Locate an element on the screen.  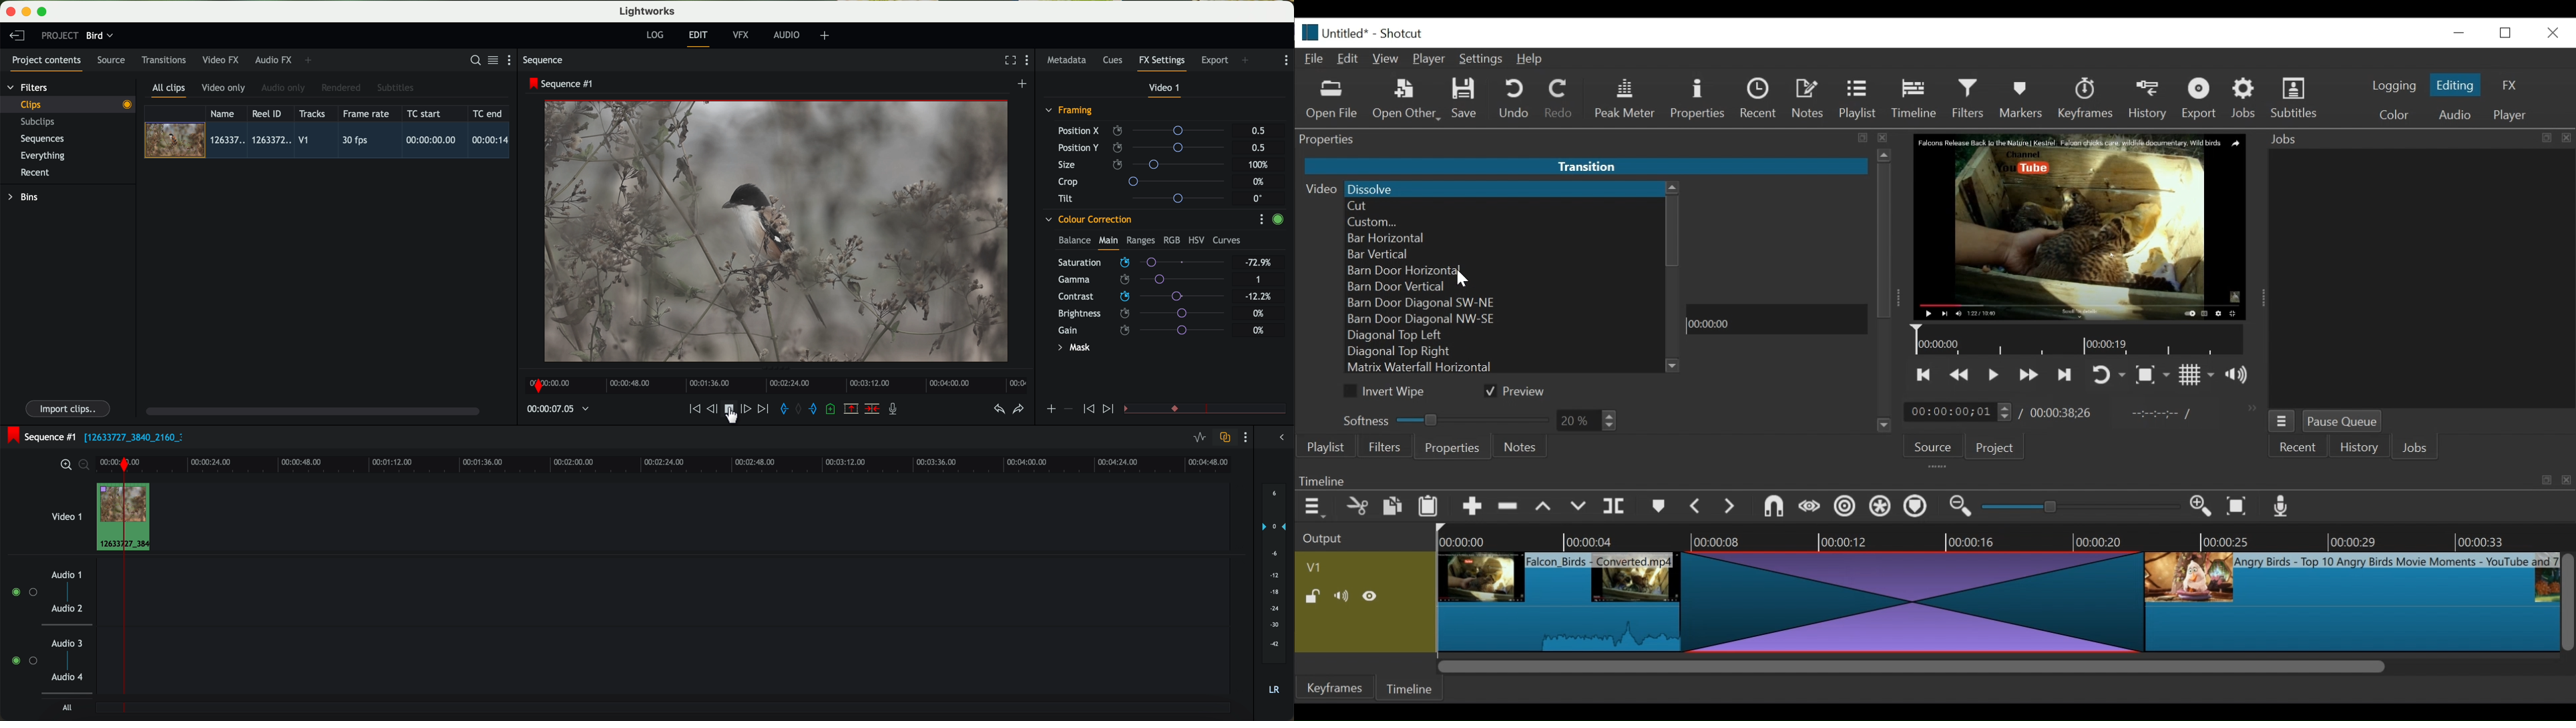
0% is located at coordinates (1259, 330).